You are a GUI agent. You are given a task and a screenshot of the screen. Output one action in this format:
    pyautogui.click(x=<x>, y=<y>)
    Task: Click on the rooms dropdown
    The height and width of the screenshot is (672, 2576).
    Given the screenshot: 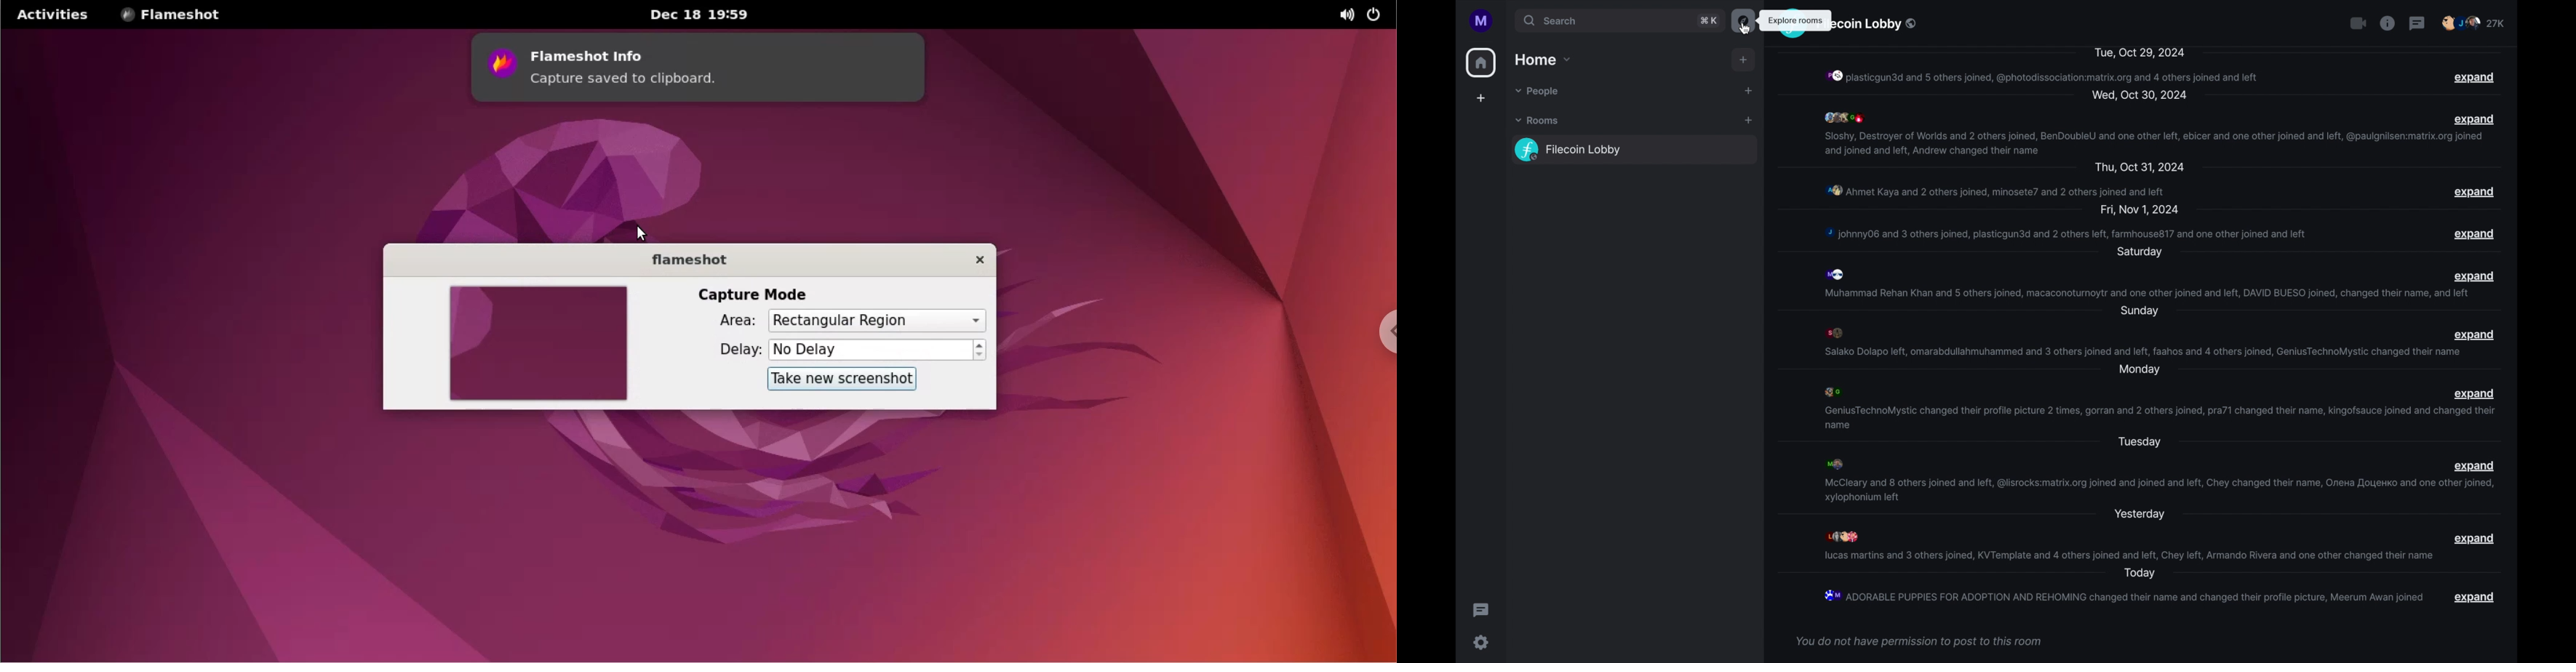 What is the action you would take?
    pyautogui.click(x=1540, y=121)
    